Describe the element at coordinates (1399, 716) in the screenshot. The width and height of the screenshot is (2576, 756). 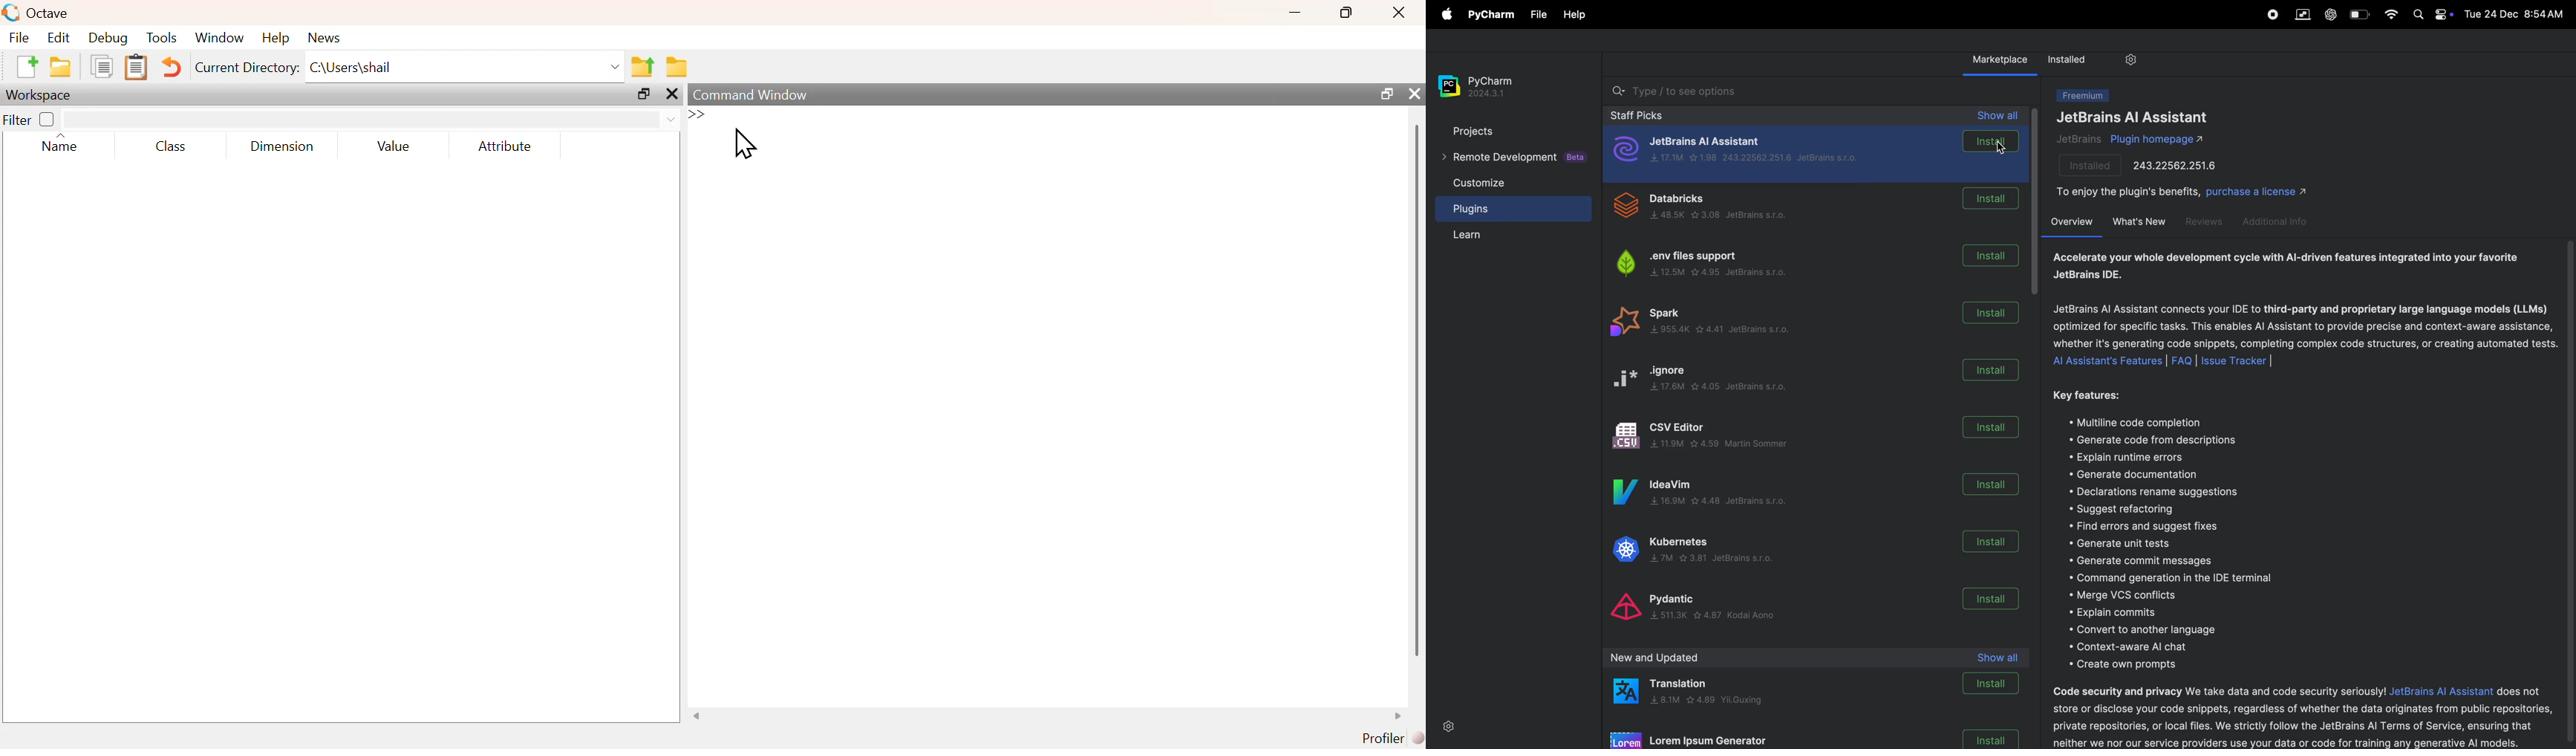
I see `scroll right` at that location.